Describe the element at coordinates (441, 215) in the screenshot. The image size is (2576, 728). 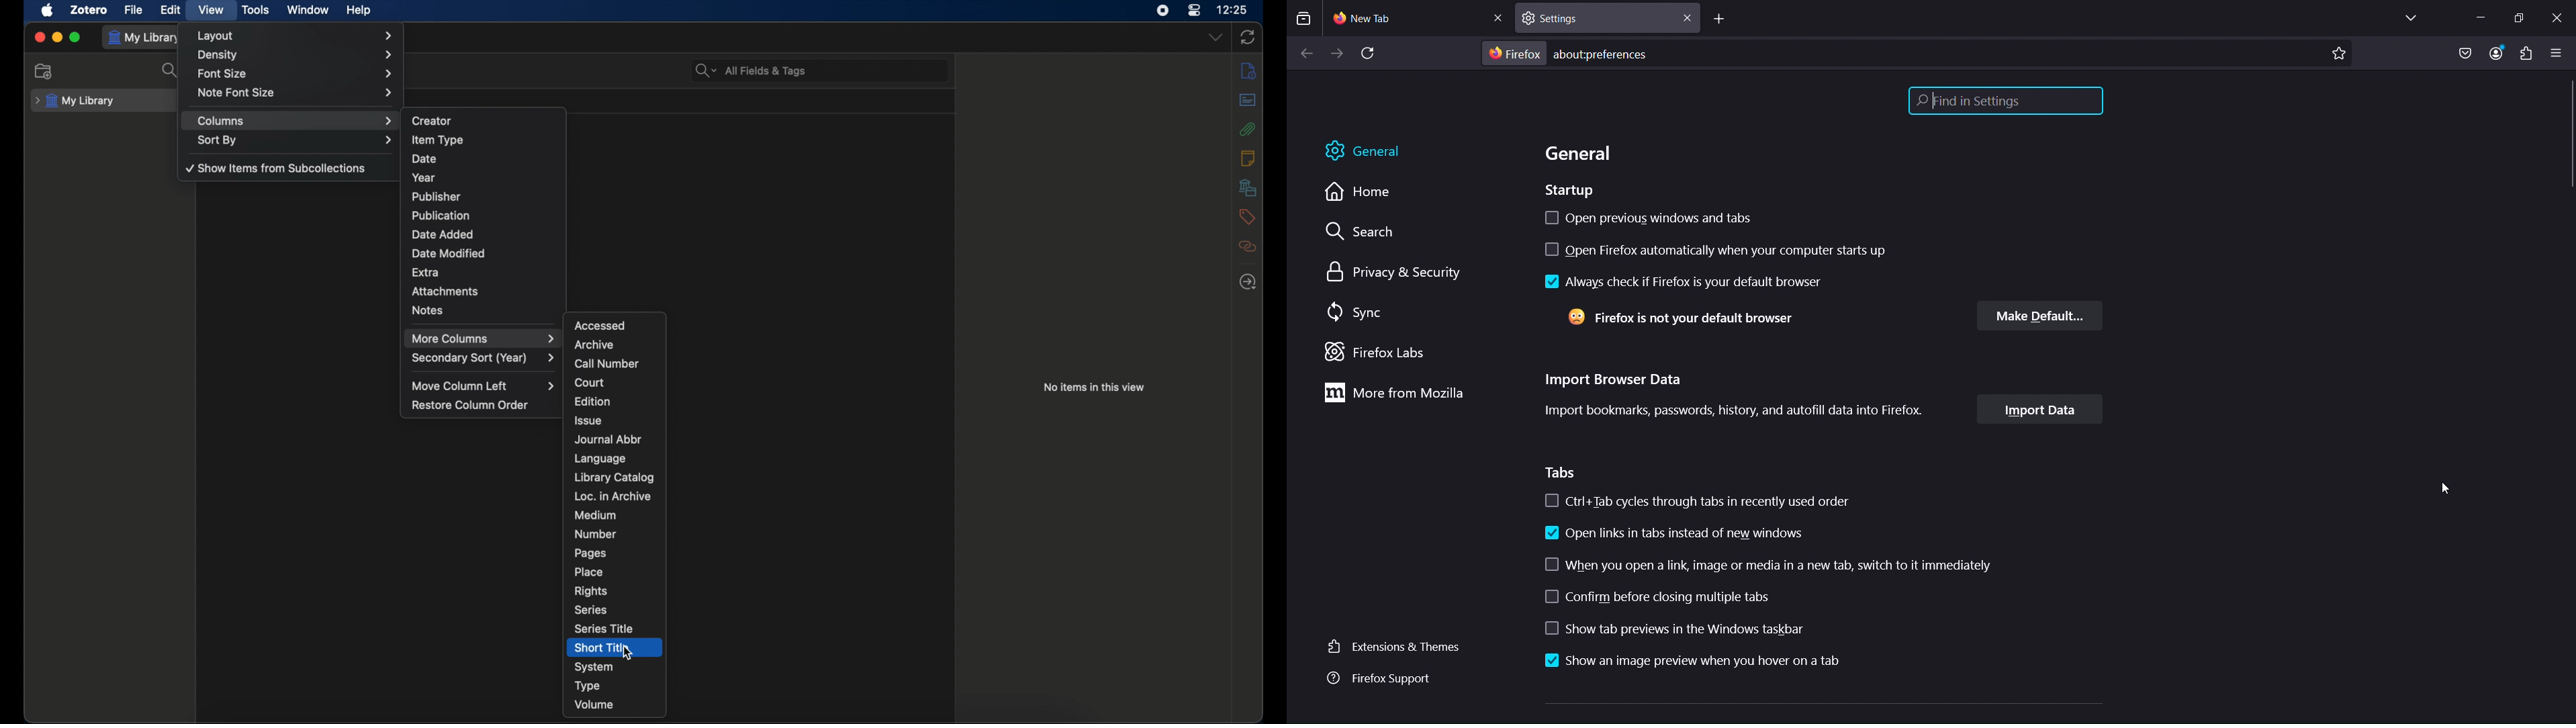
I see `publication` at that location.